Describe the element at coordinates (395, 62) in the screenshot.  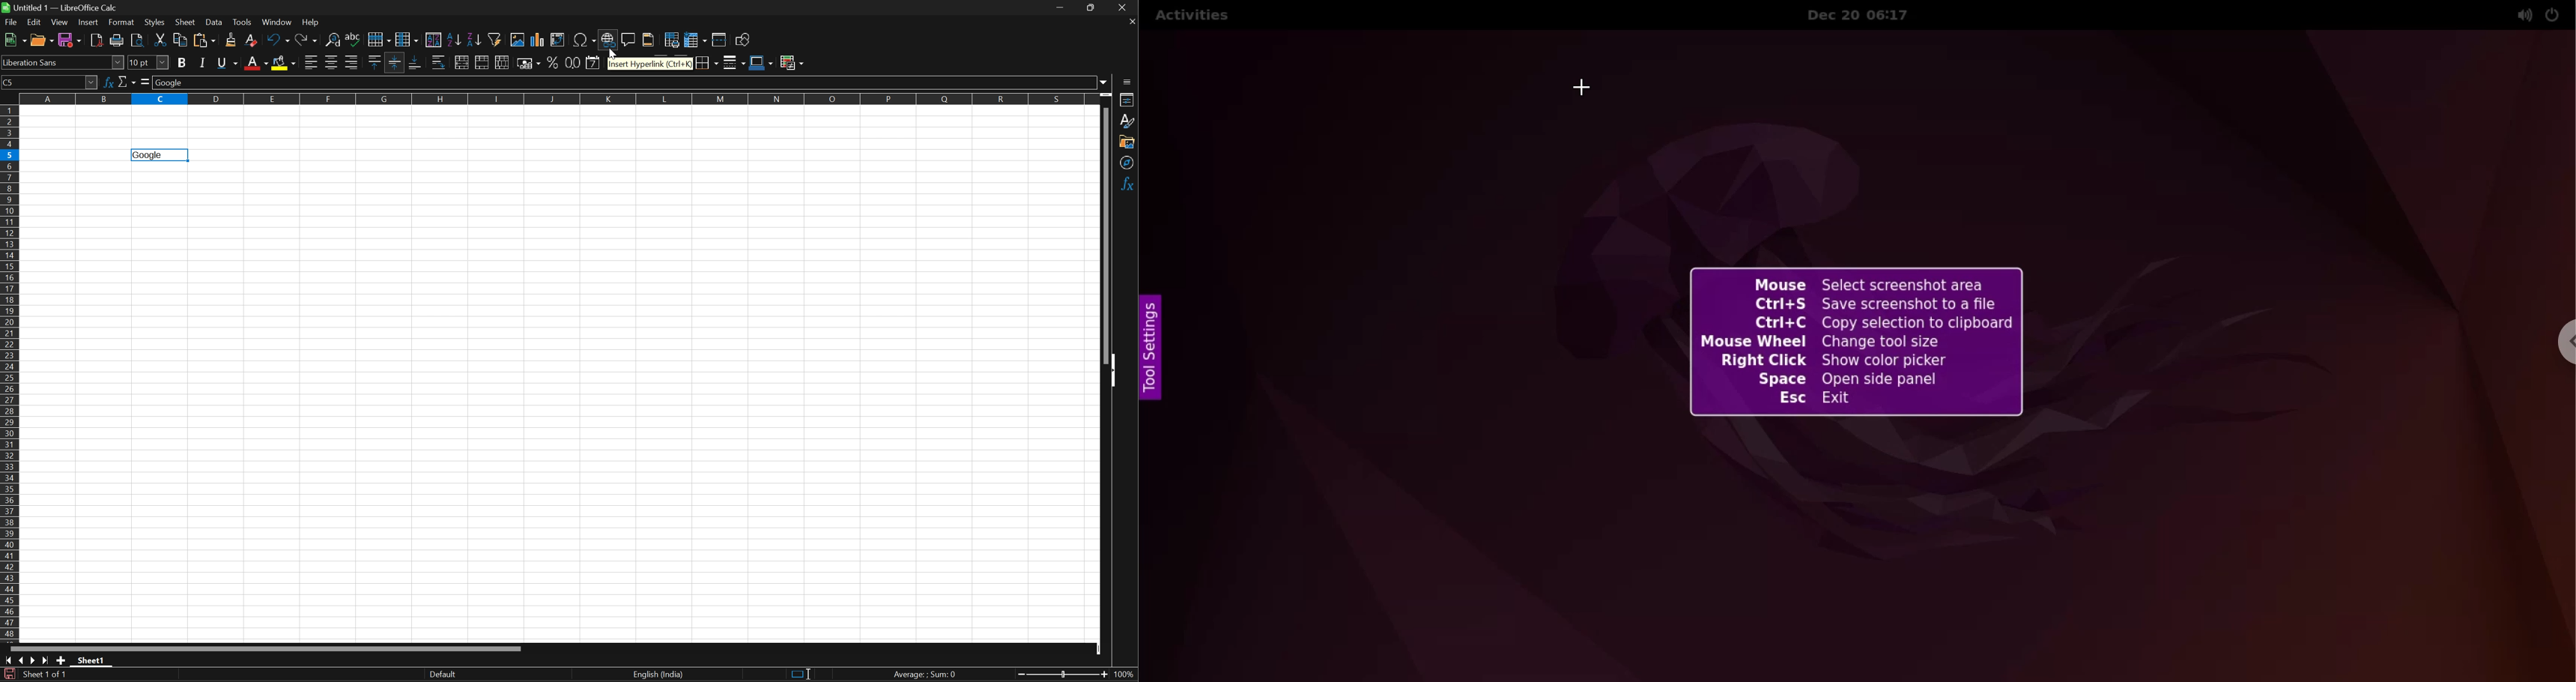
I see `Align vertically` at that location.